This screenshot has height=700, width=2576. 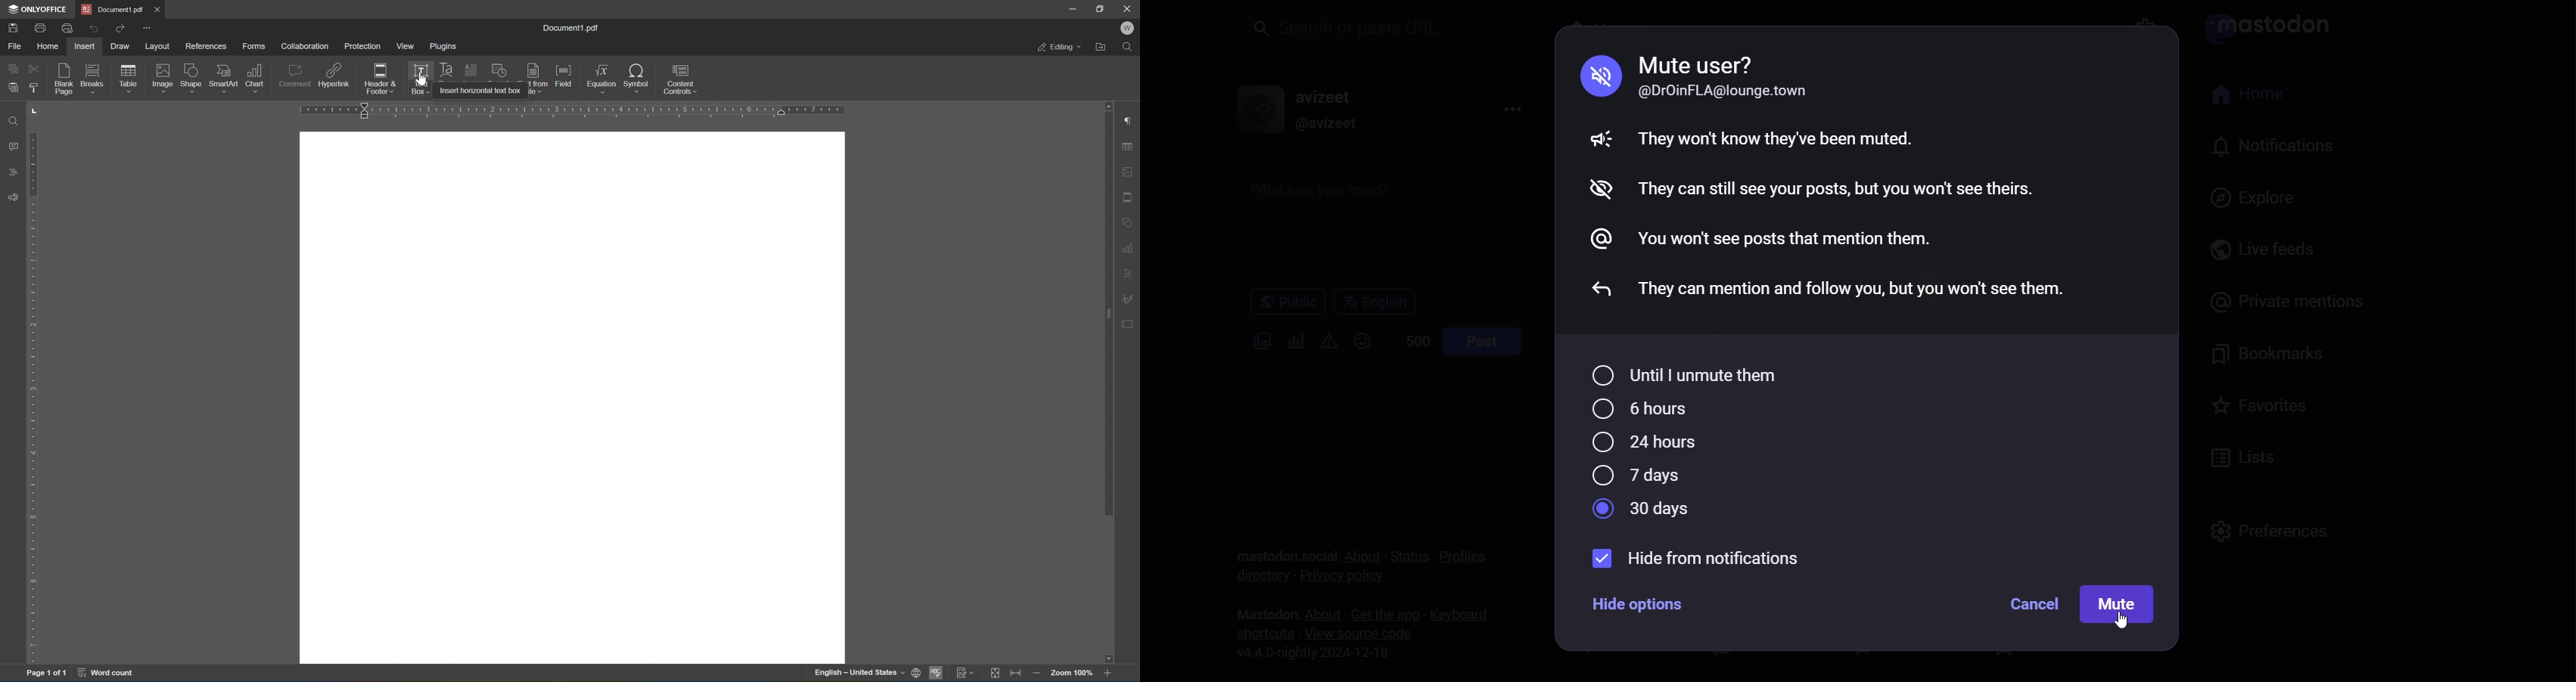 What do you see at coordinates (1016, 675) in the screenshot?
I see `fit to width ` at bounding box center [1016, 675].